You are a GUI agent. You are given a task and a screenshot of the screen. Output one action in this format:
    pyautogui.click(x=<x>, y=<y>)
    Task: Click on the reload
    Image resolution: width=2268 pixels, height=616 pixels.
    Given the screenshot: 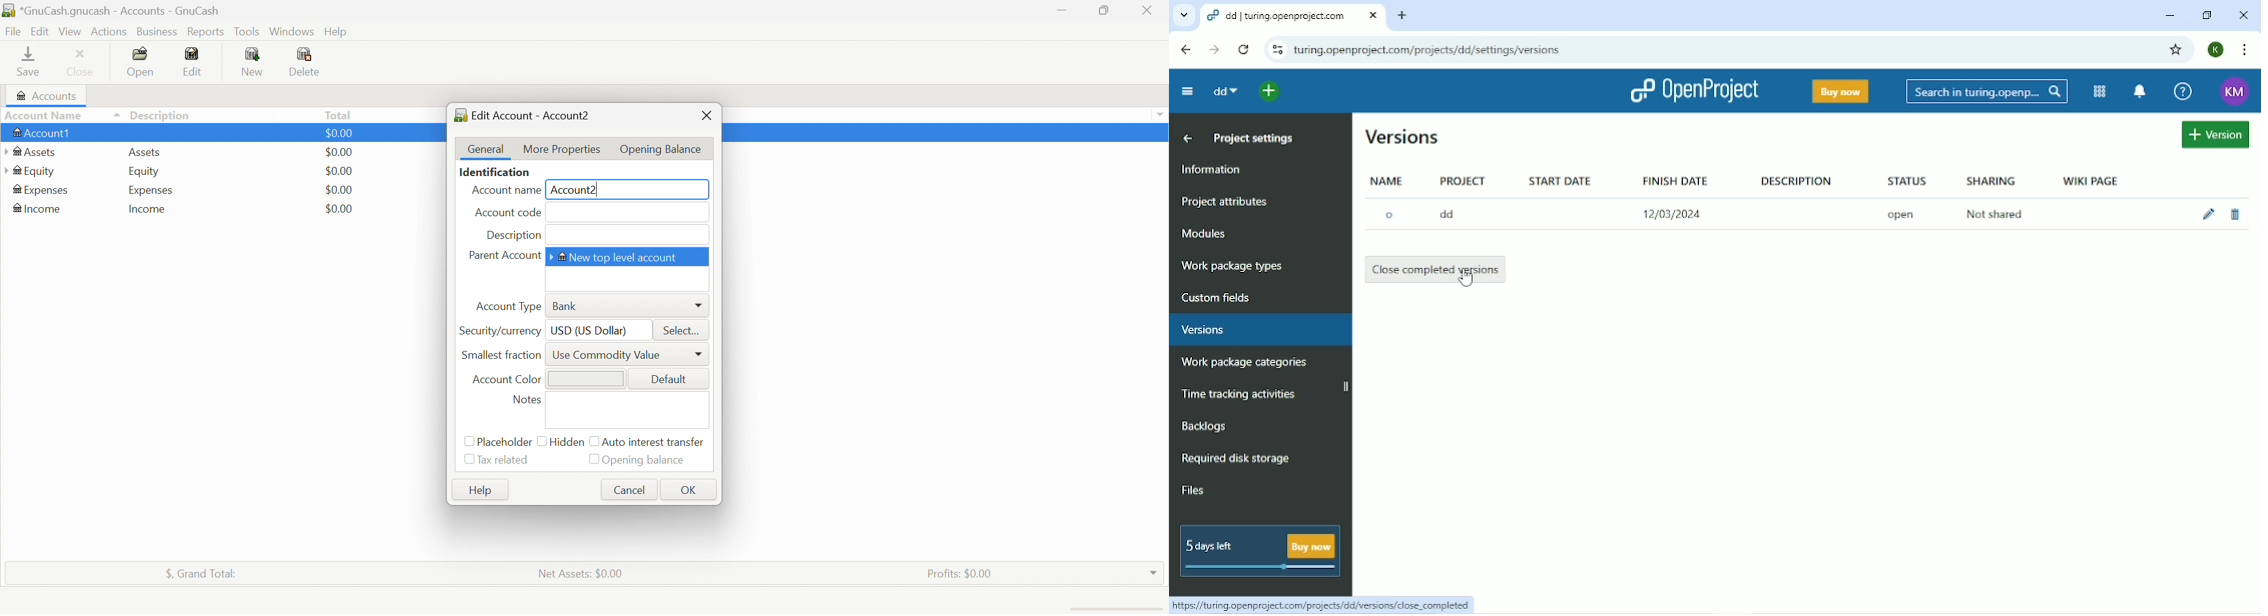 What is the action you would take?
    pyautogui.click(x=1242, y=48)
    